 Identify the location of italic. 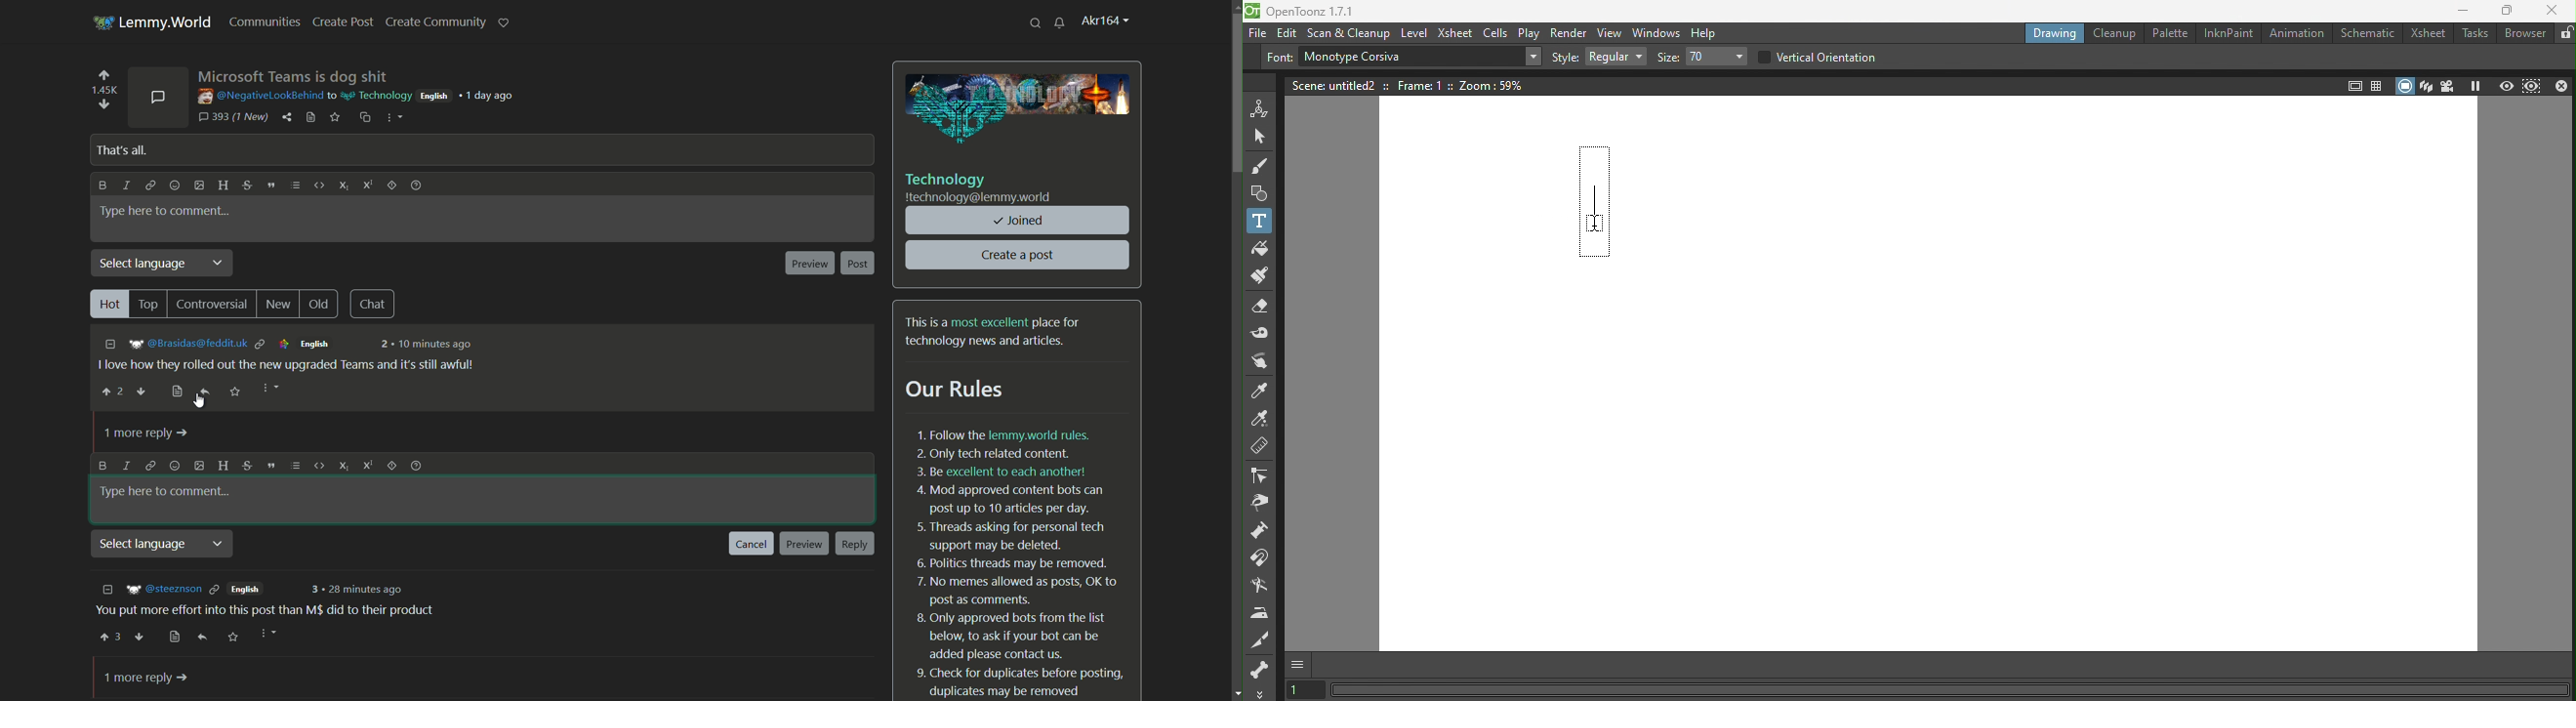
(128, 186).